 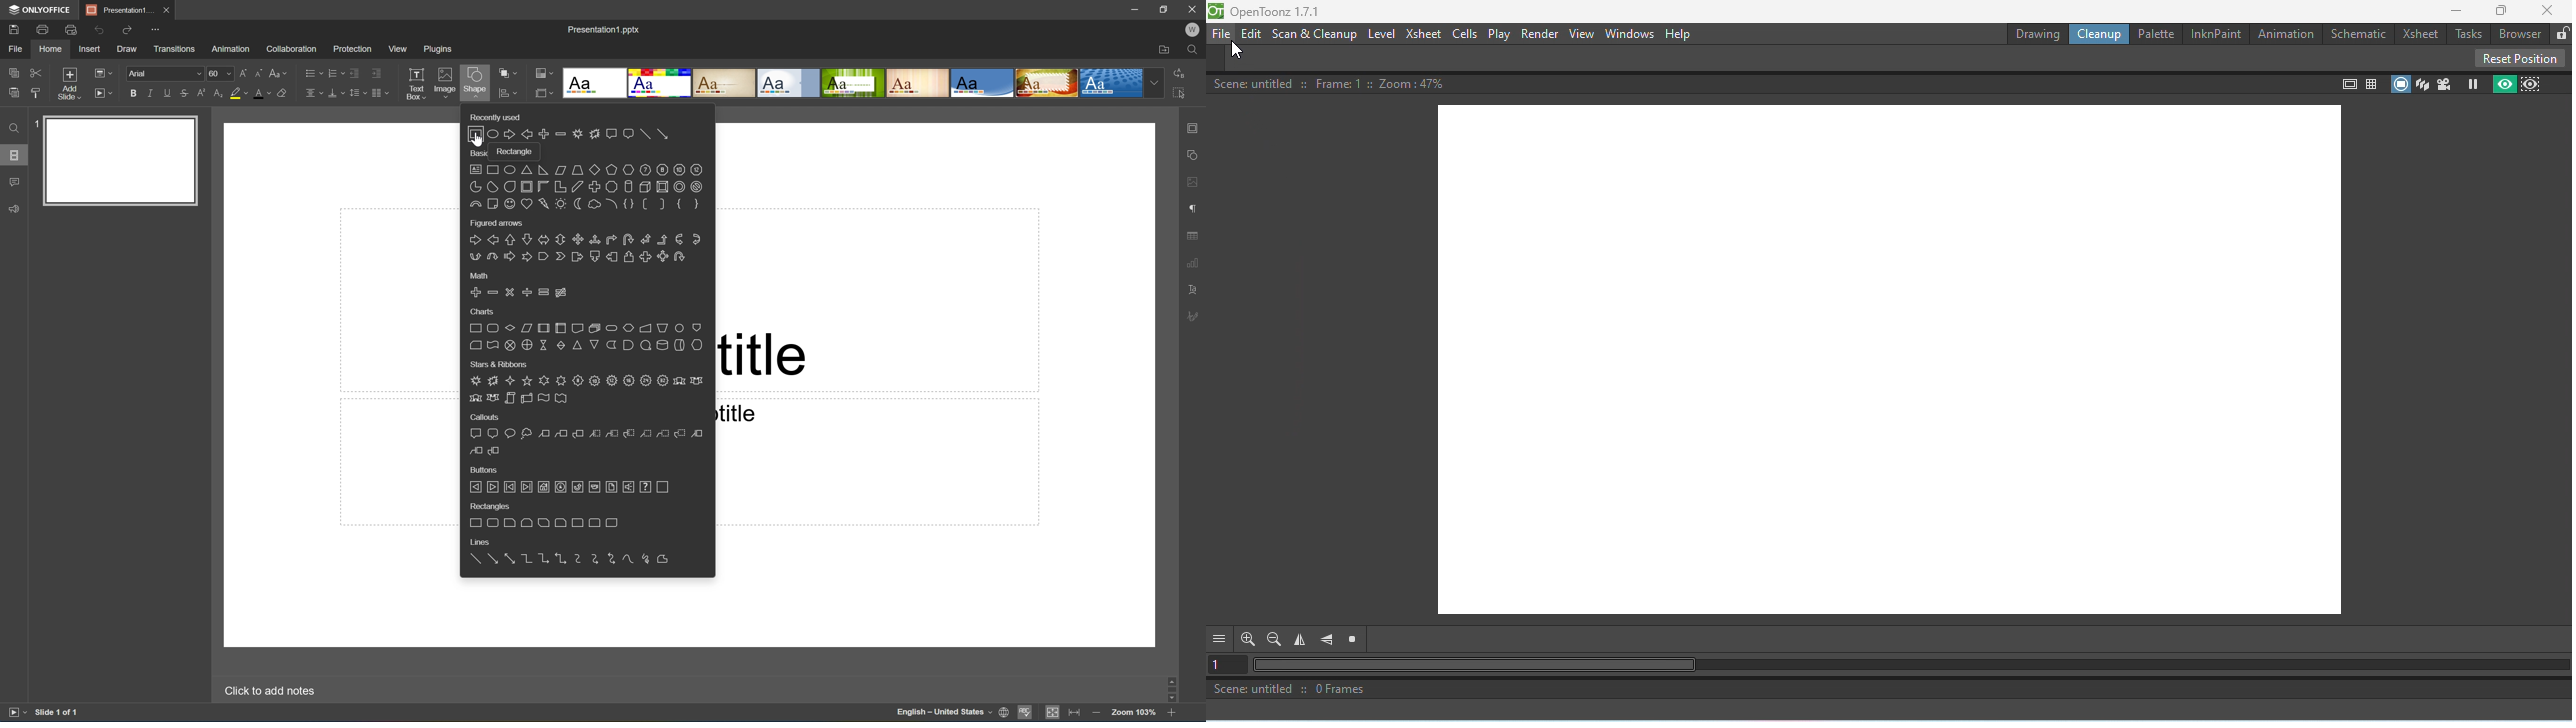 What do you see at coordinates (16, 30) in the screenshot?
I see `Save` at bounding box center [16, 30].